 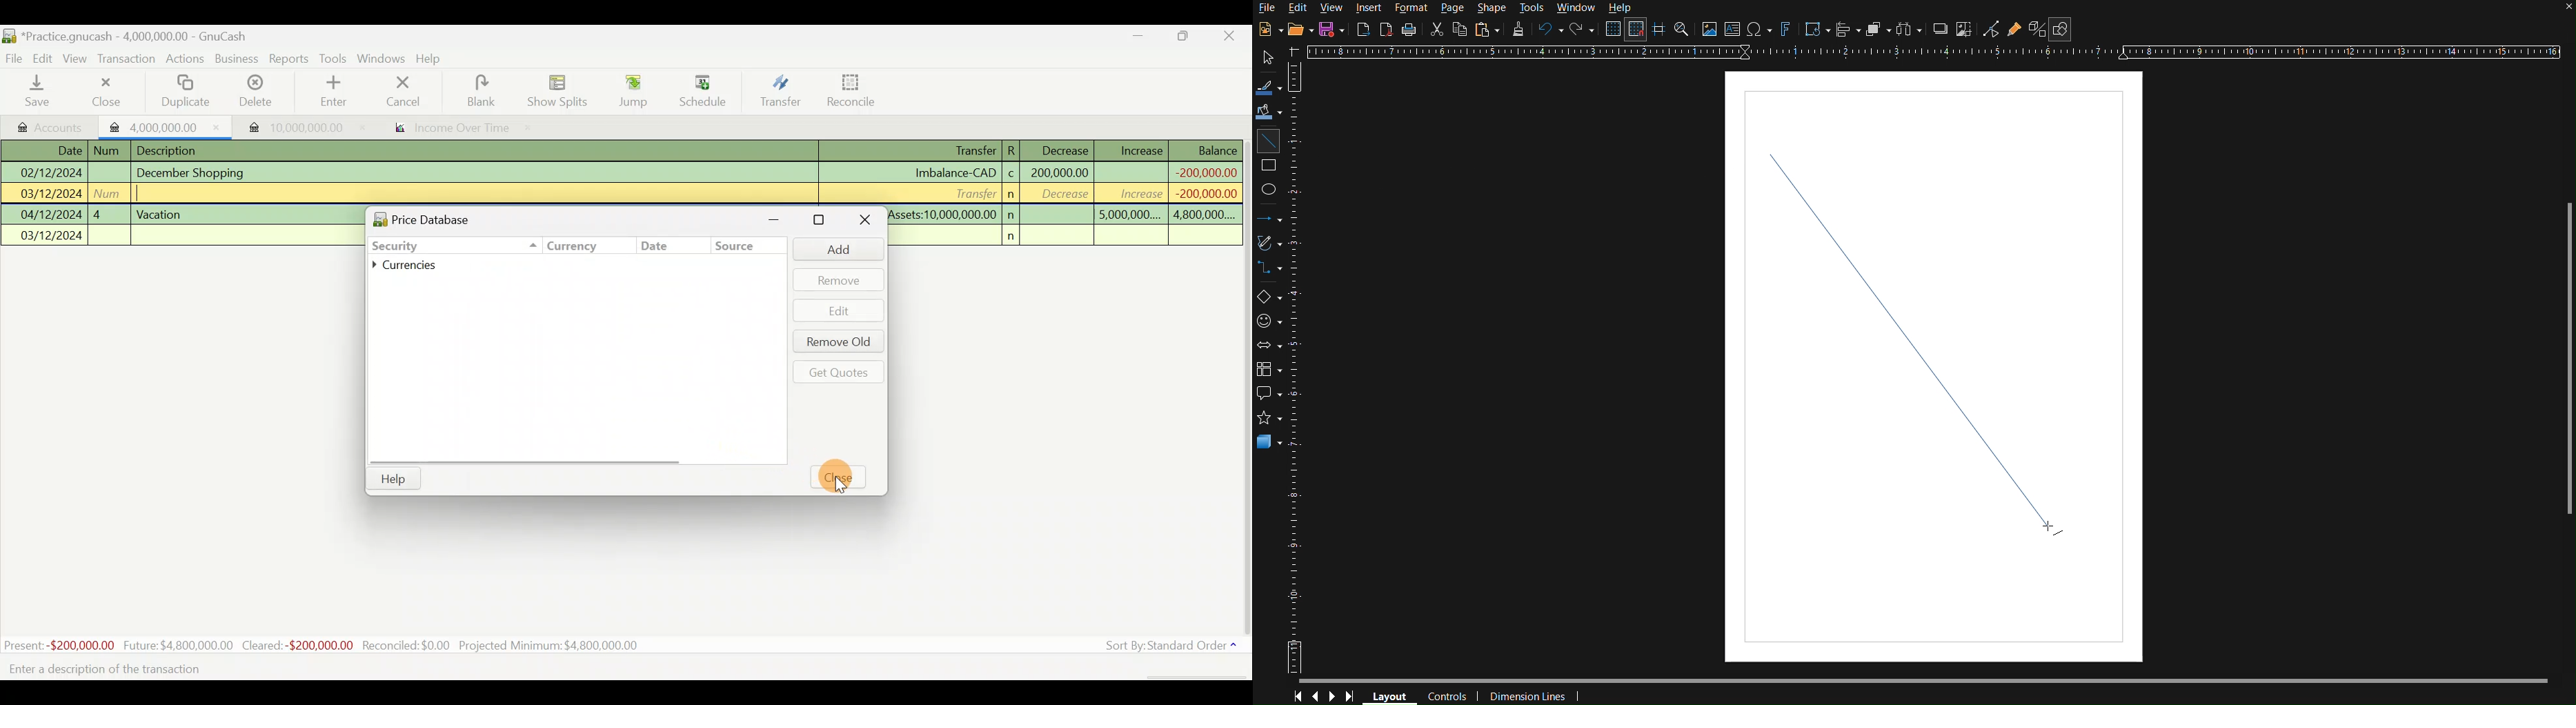 I want to click on Line , so click(x=1269, y=141).